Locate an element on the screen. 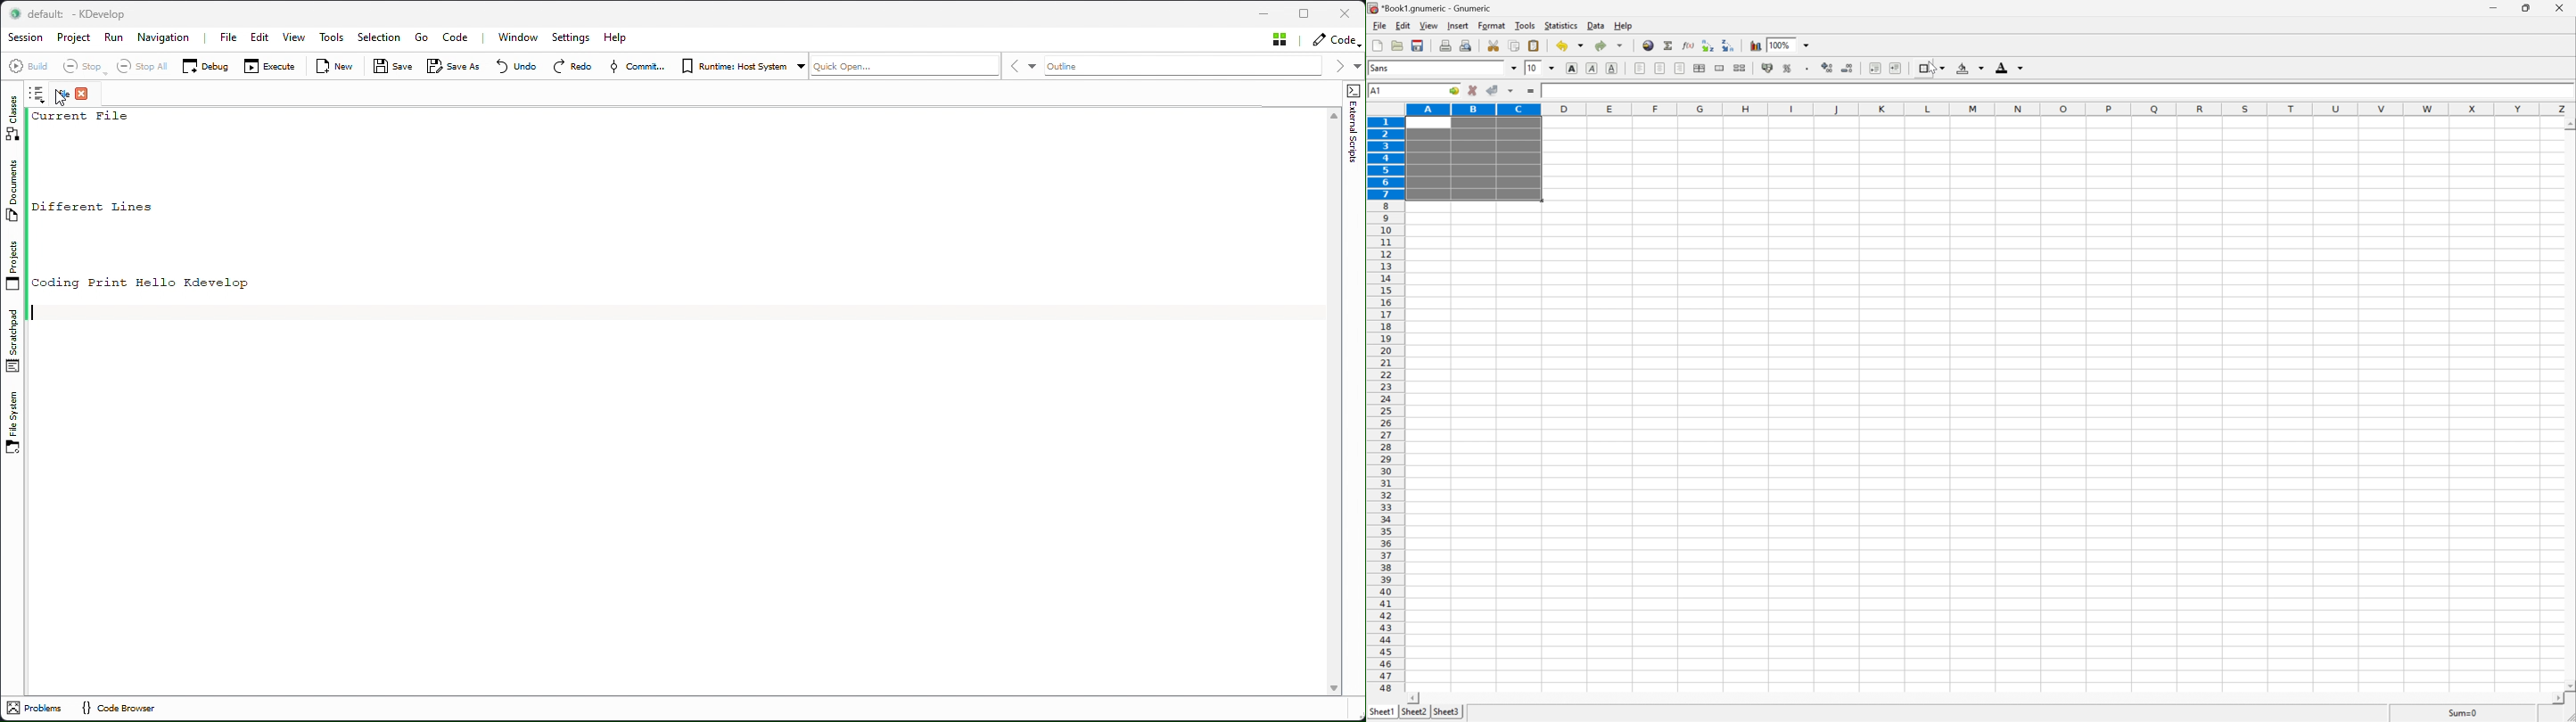  A1 is located at coordinates (1403, 91).